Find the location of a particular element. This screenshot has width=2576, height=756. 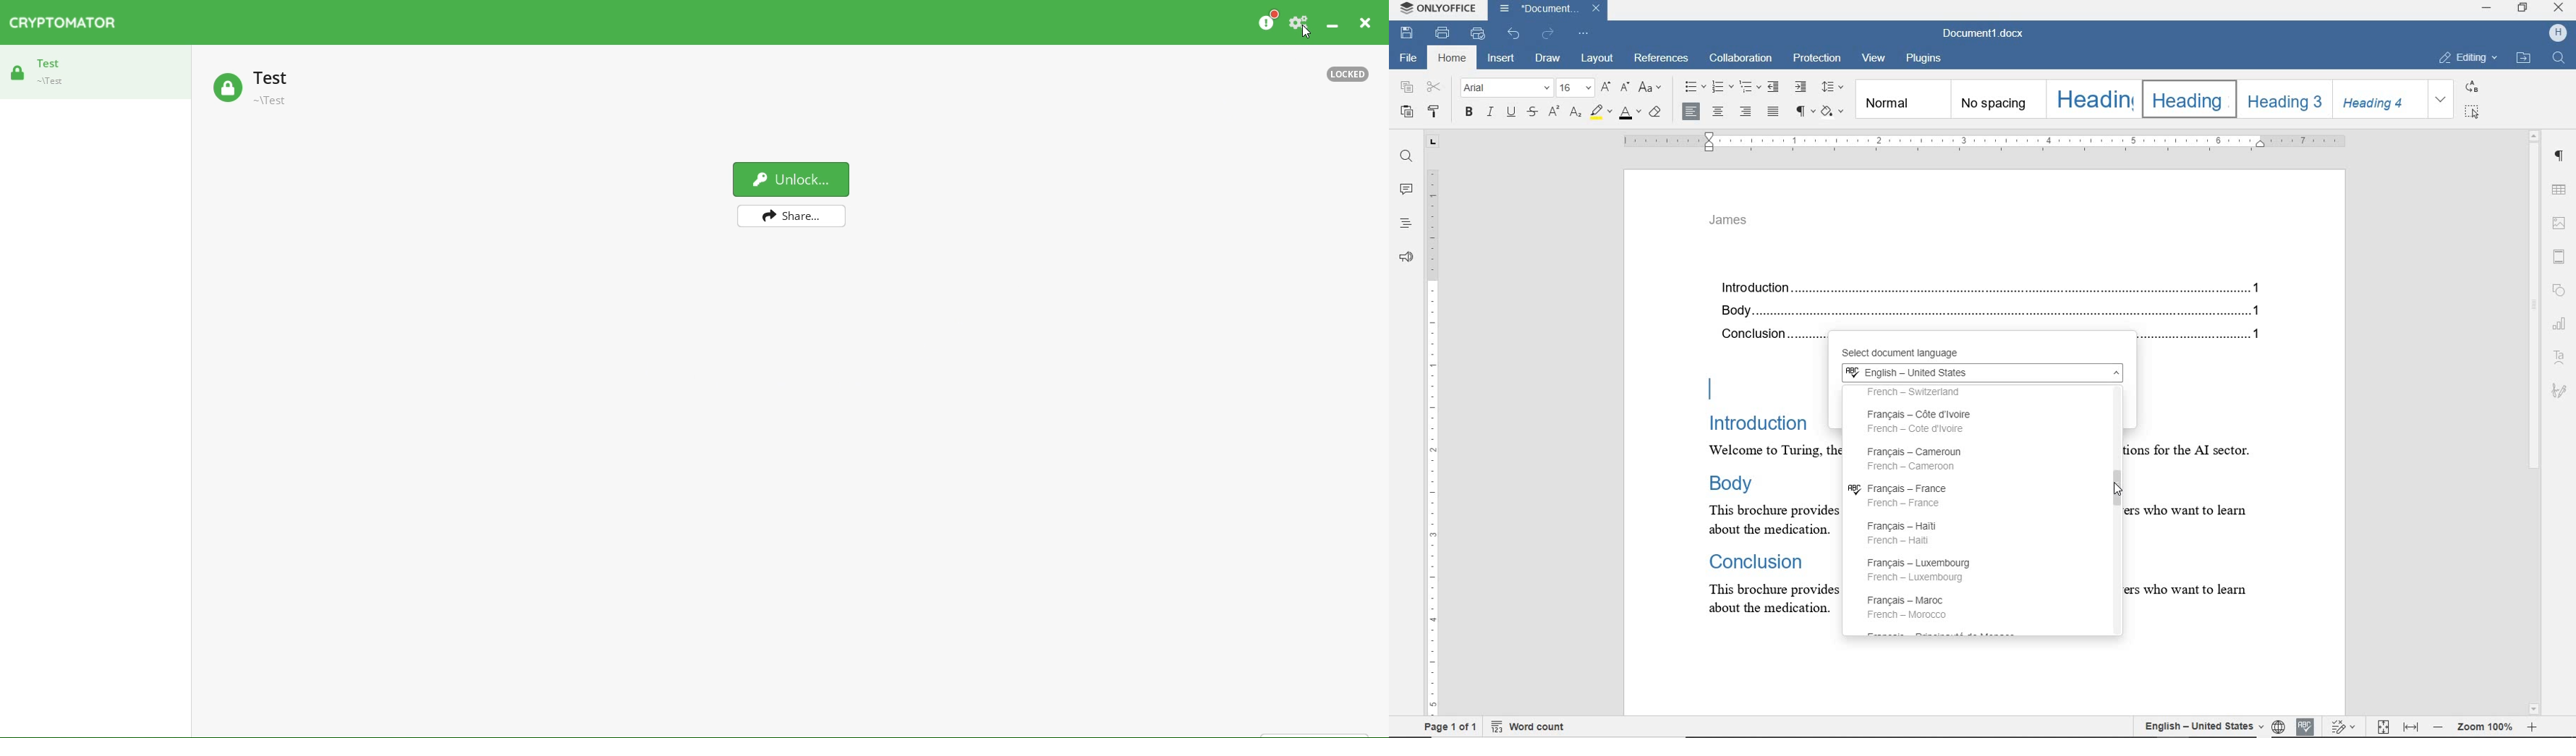

REPLACE is located at coordinates (2472, 86).